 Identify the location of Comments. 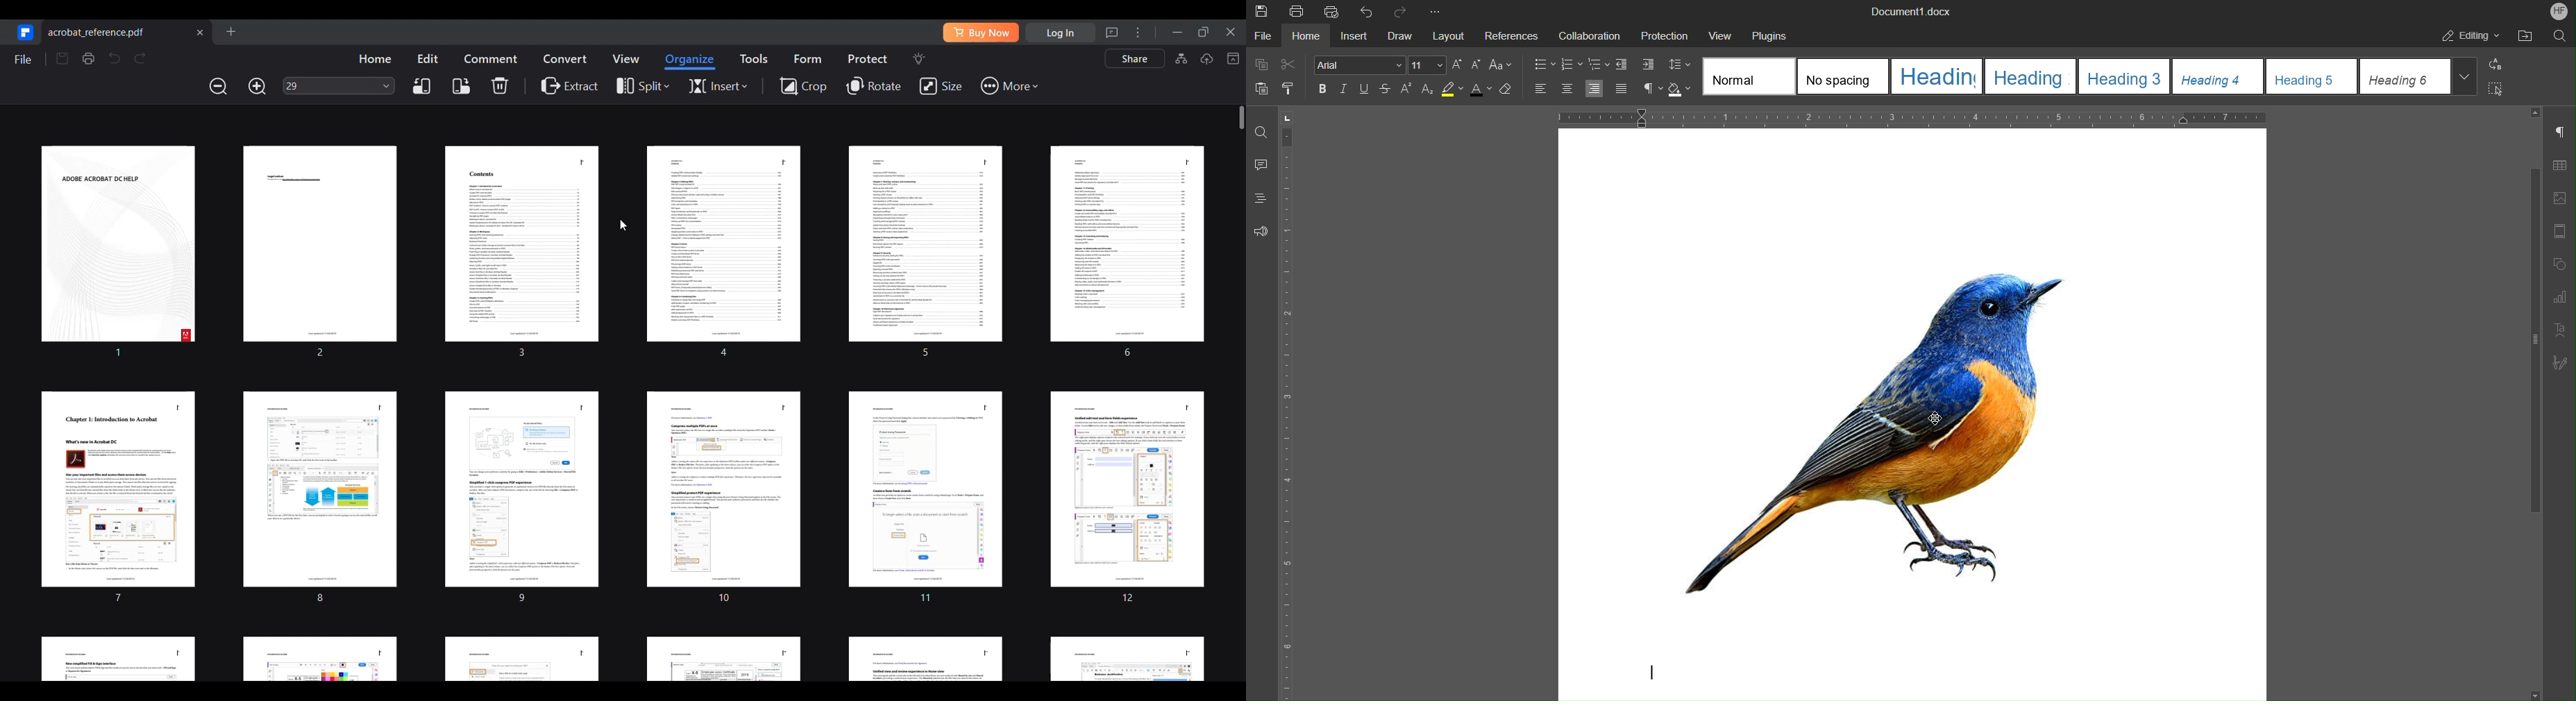
(1261, 166).